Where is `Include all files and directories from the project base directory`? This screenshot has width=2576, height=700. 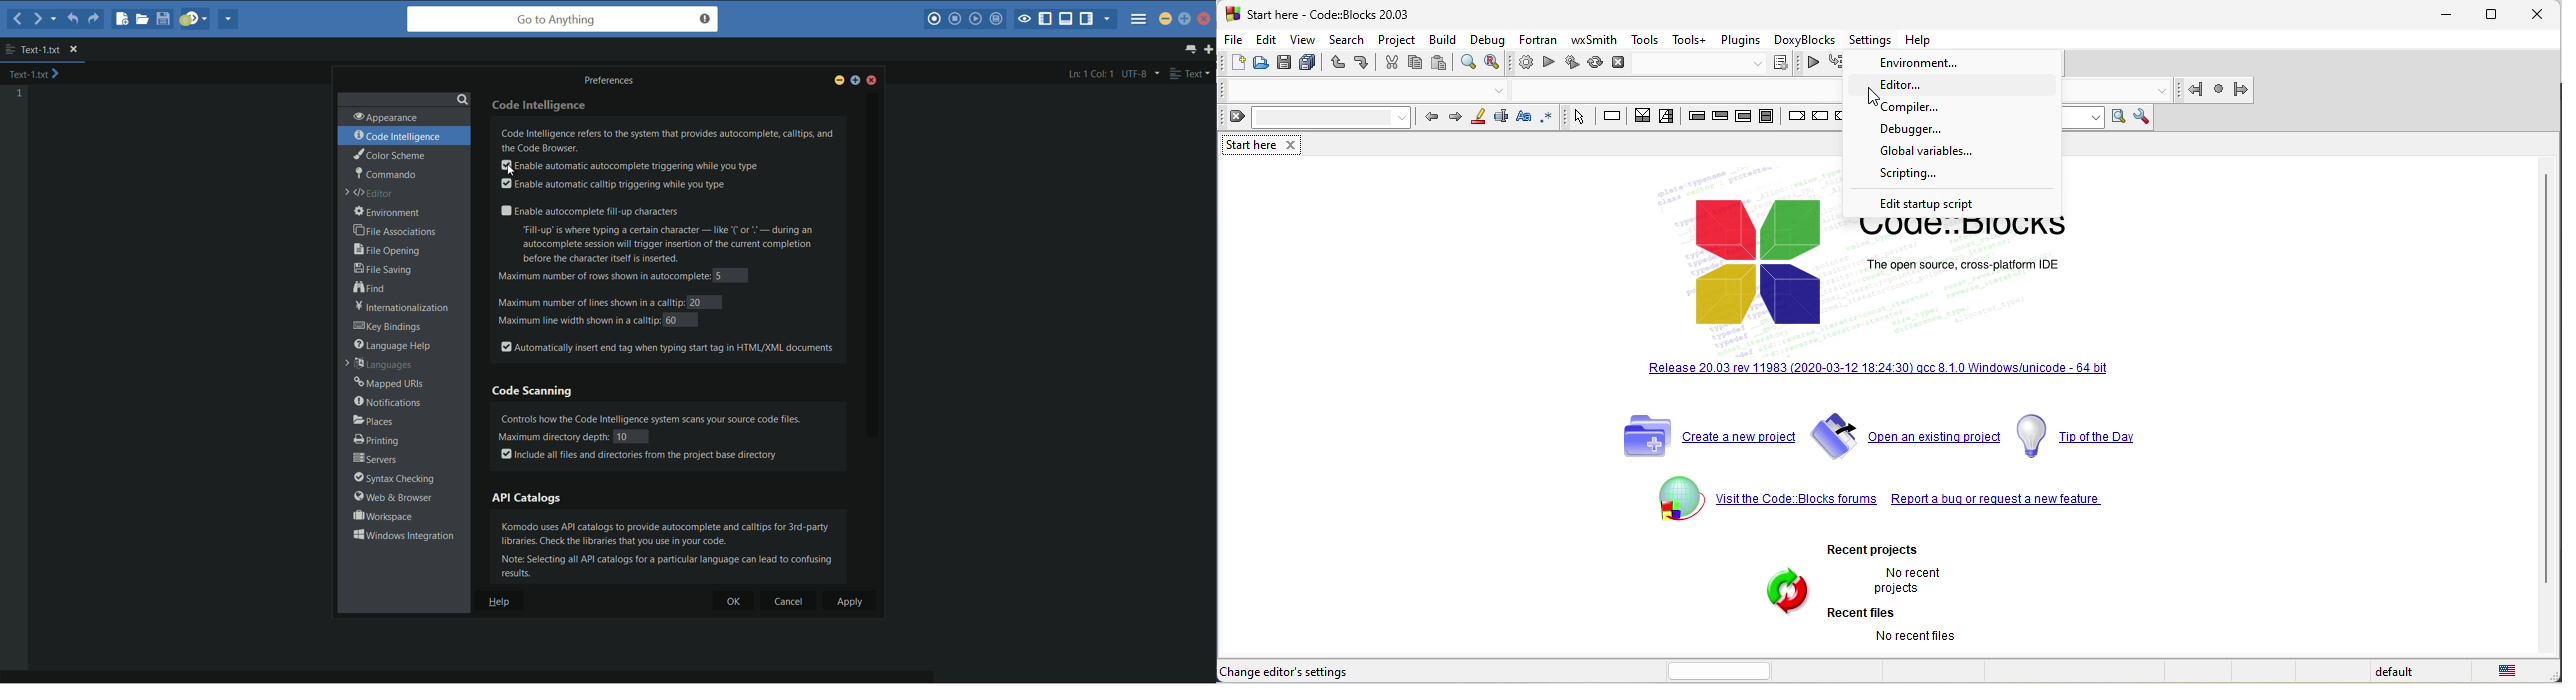
Include all files and directories from the project base directory is located at coordinates (641, 455).